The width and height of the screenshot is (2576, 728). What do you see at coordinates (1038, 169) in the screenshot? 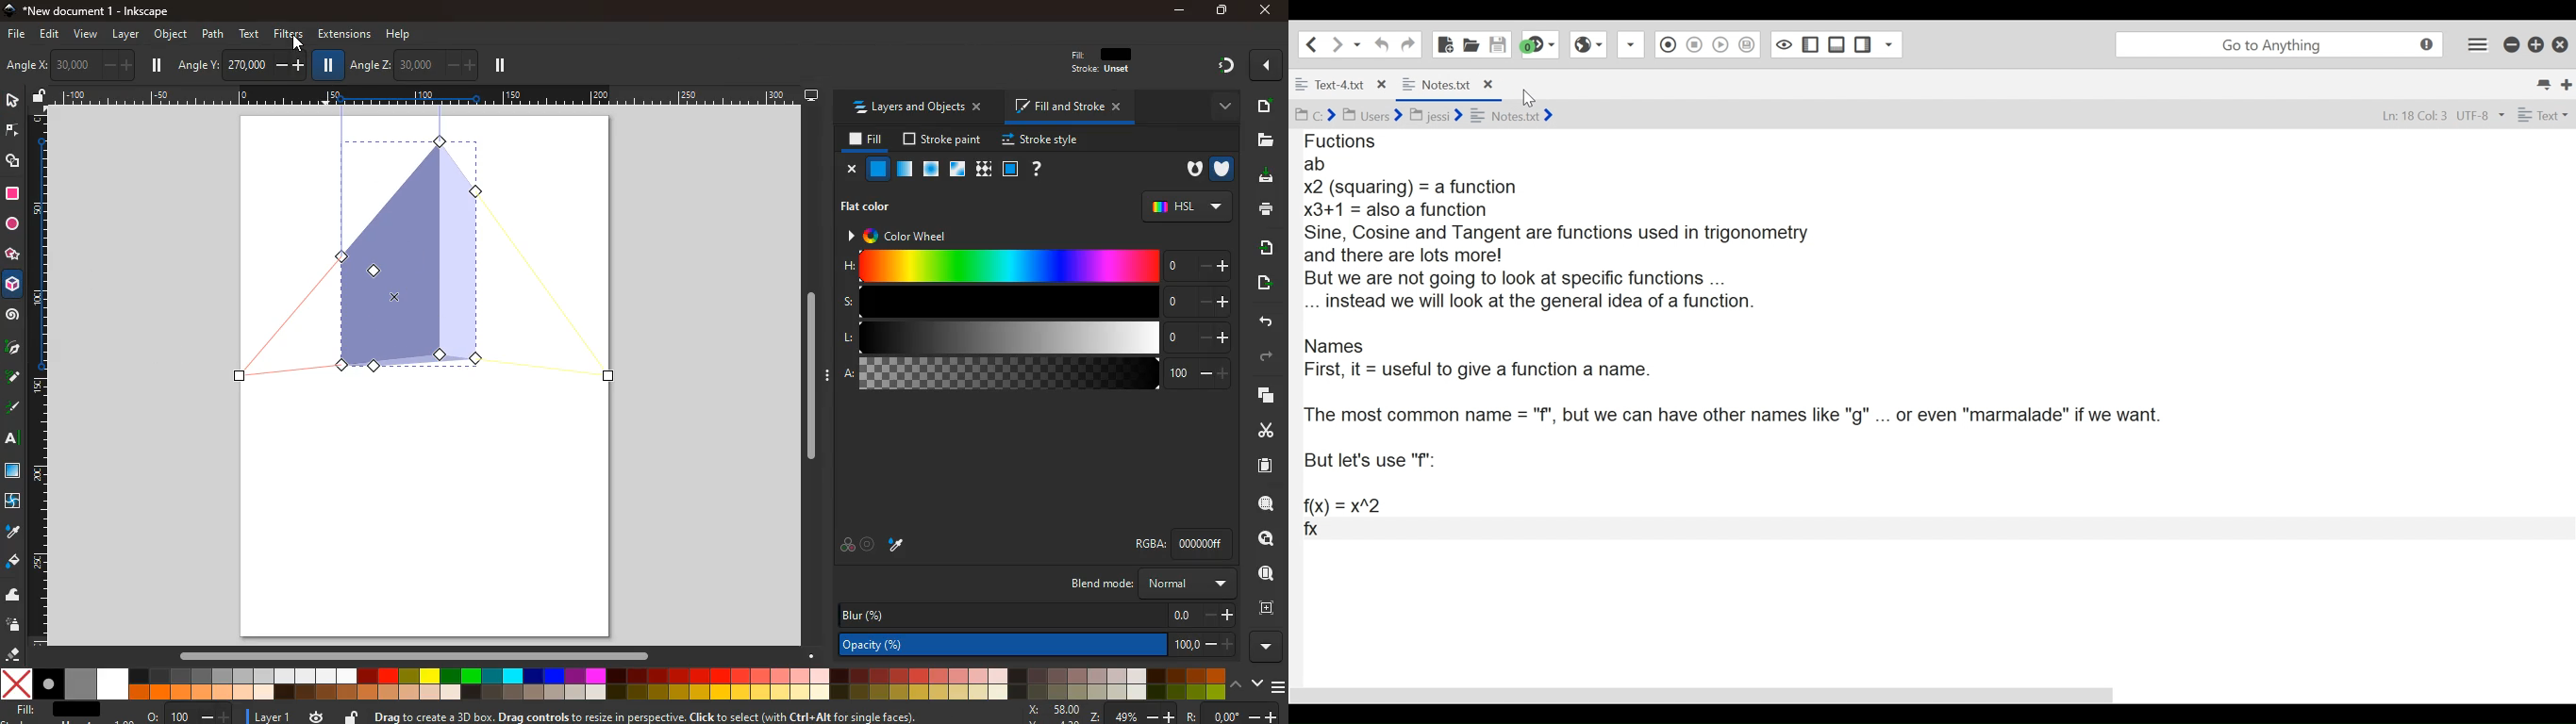
I see `help` at bounding box center [1038, 169].